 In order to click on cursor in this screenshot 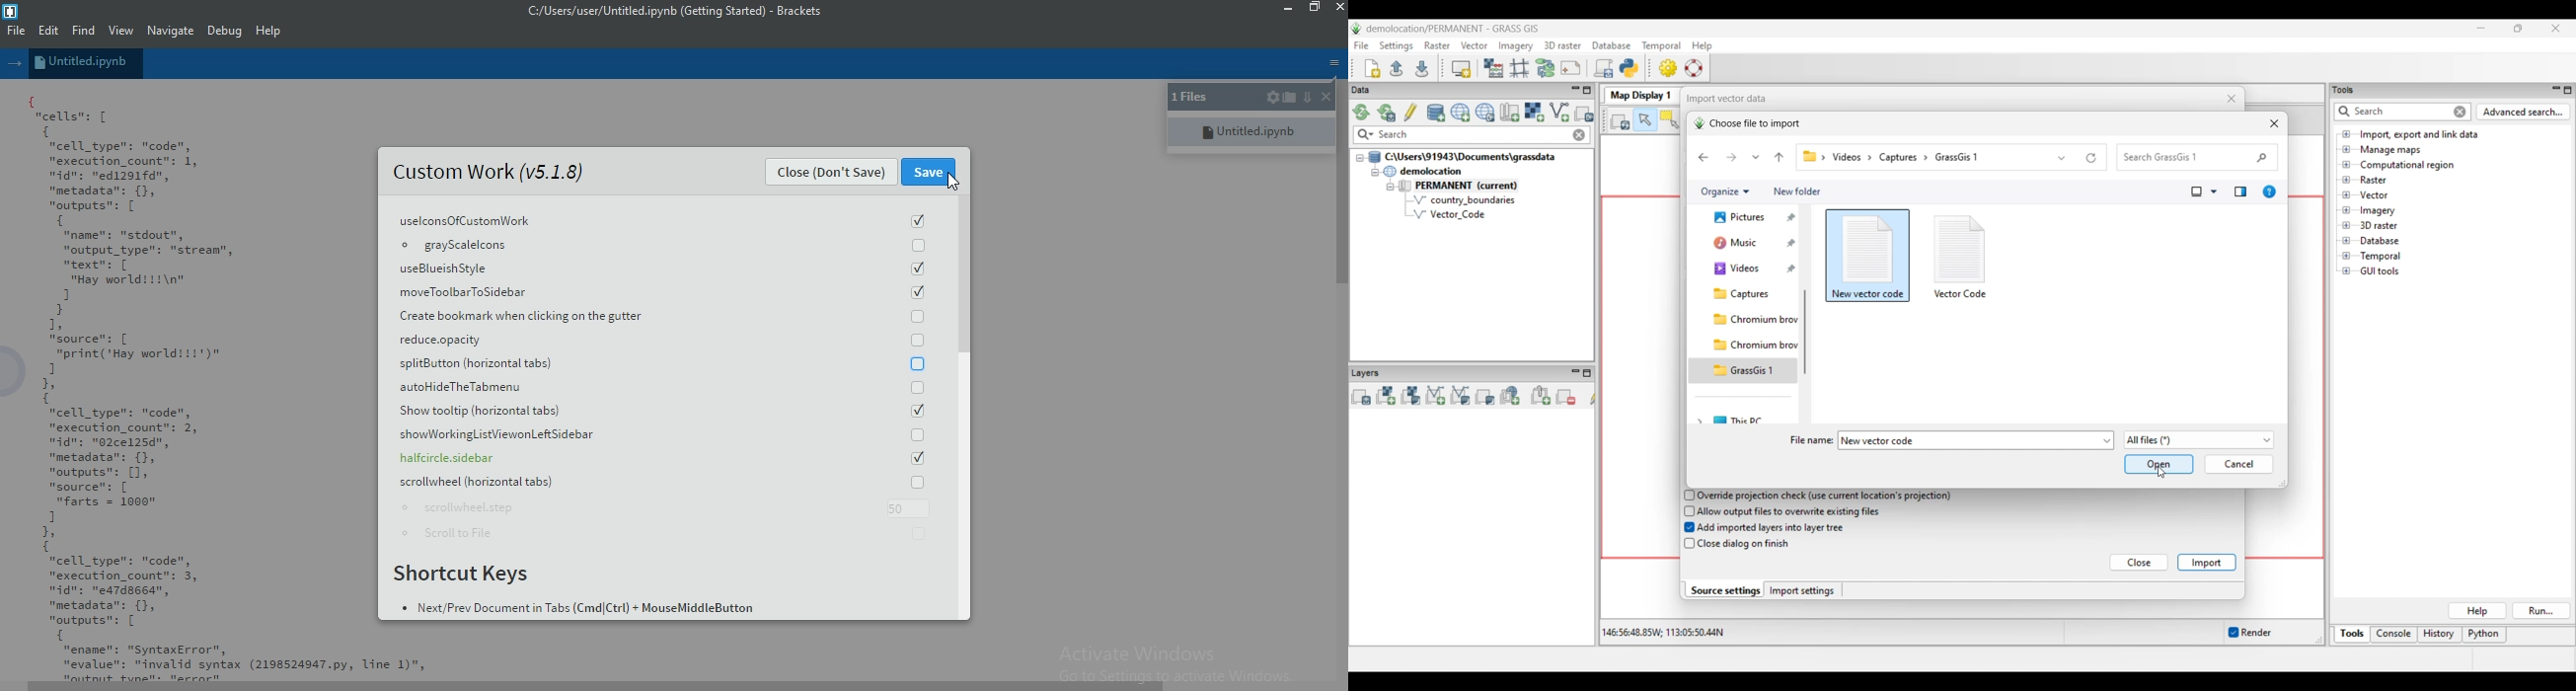, I will do `click(952, 181)`.